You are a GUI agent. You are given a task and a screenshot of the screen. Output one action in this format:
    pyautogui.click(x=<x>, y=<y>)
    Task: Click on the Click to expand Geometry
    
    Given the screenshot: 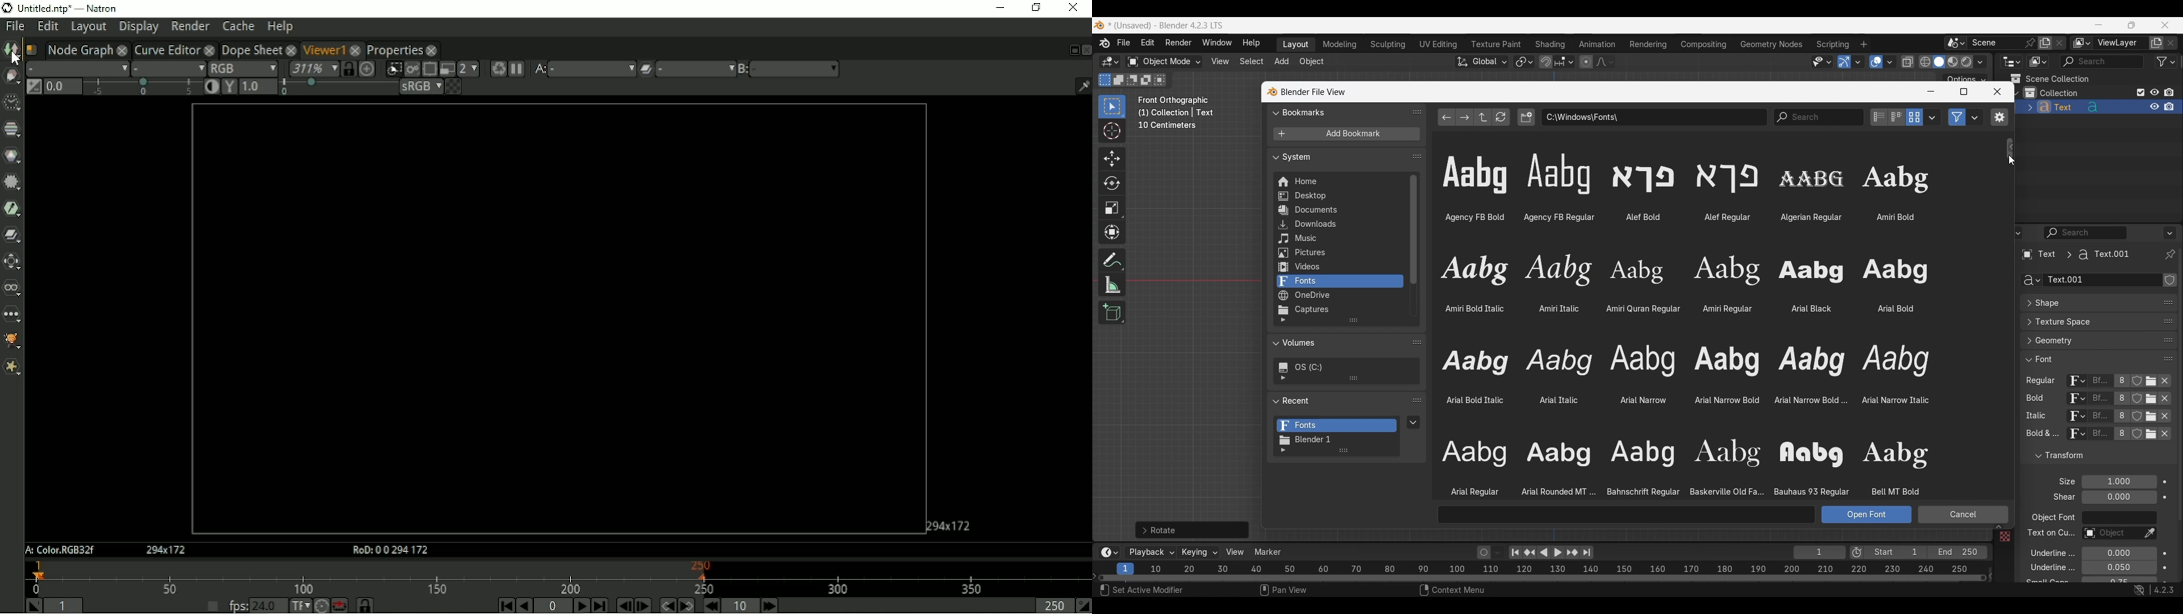 What is the action you would take?
    pyautogui.click(x=2087, y=341)
    